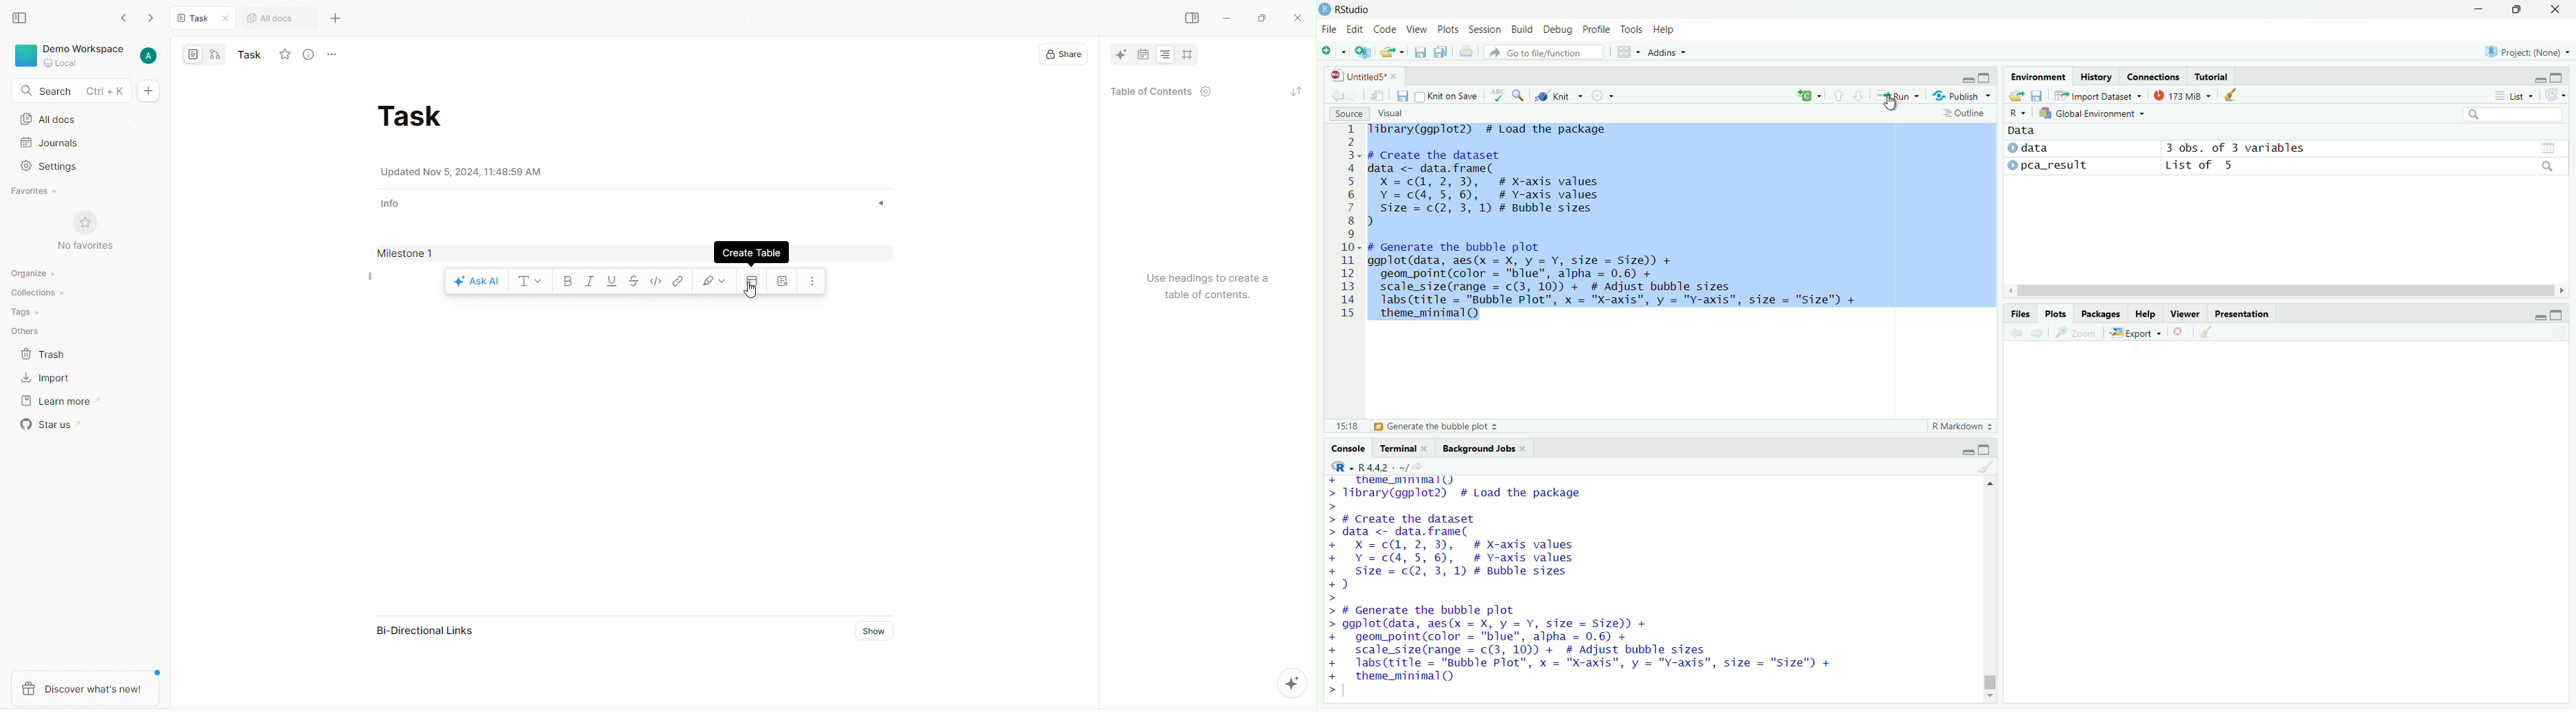 This screenshot has height=728, width=2576. Describe the element at coordinates (1498, 95) in the screenshot. I see `spelling check` at that location.